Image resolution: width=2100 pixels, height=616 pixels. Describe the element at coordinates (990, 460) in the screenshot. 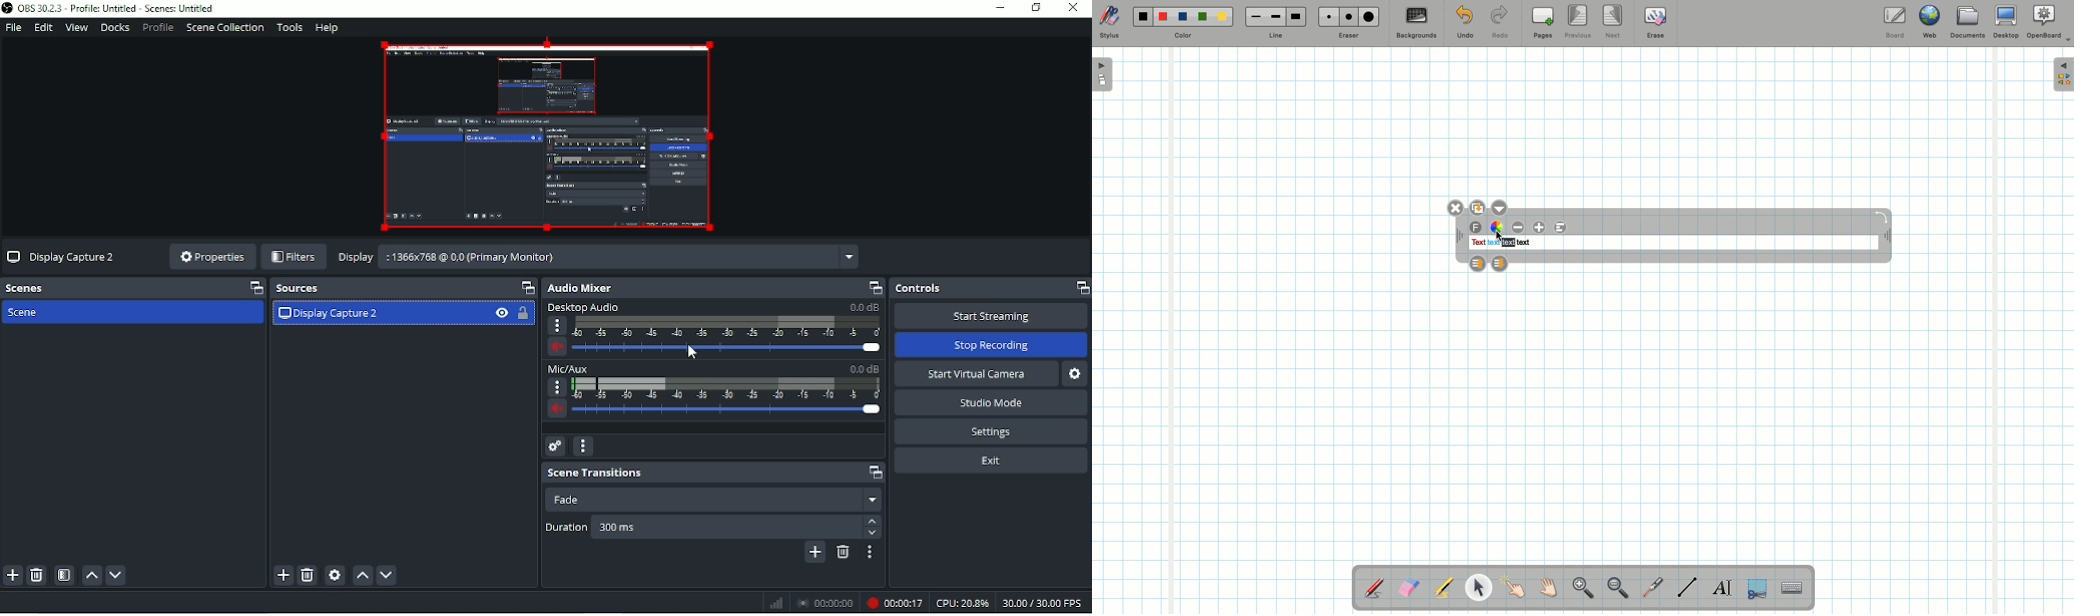

I see `Exit` at that location.